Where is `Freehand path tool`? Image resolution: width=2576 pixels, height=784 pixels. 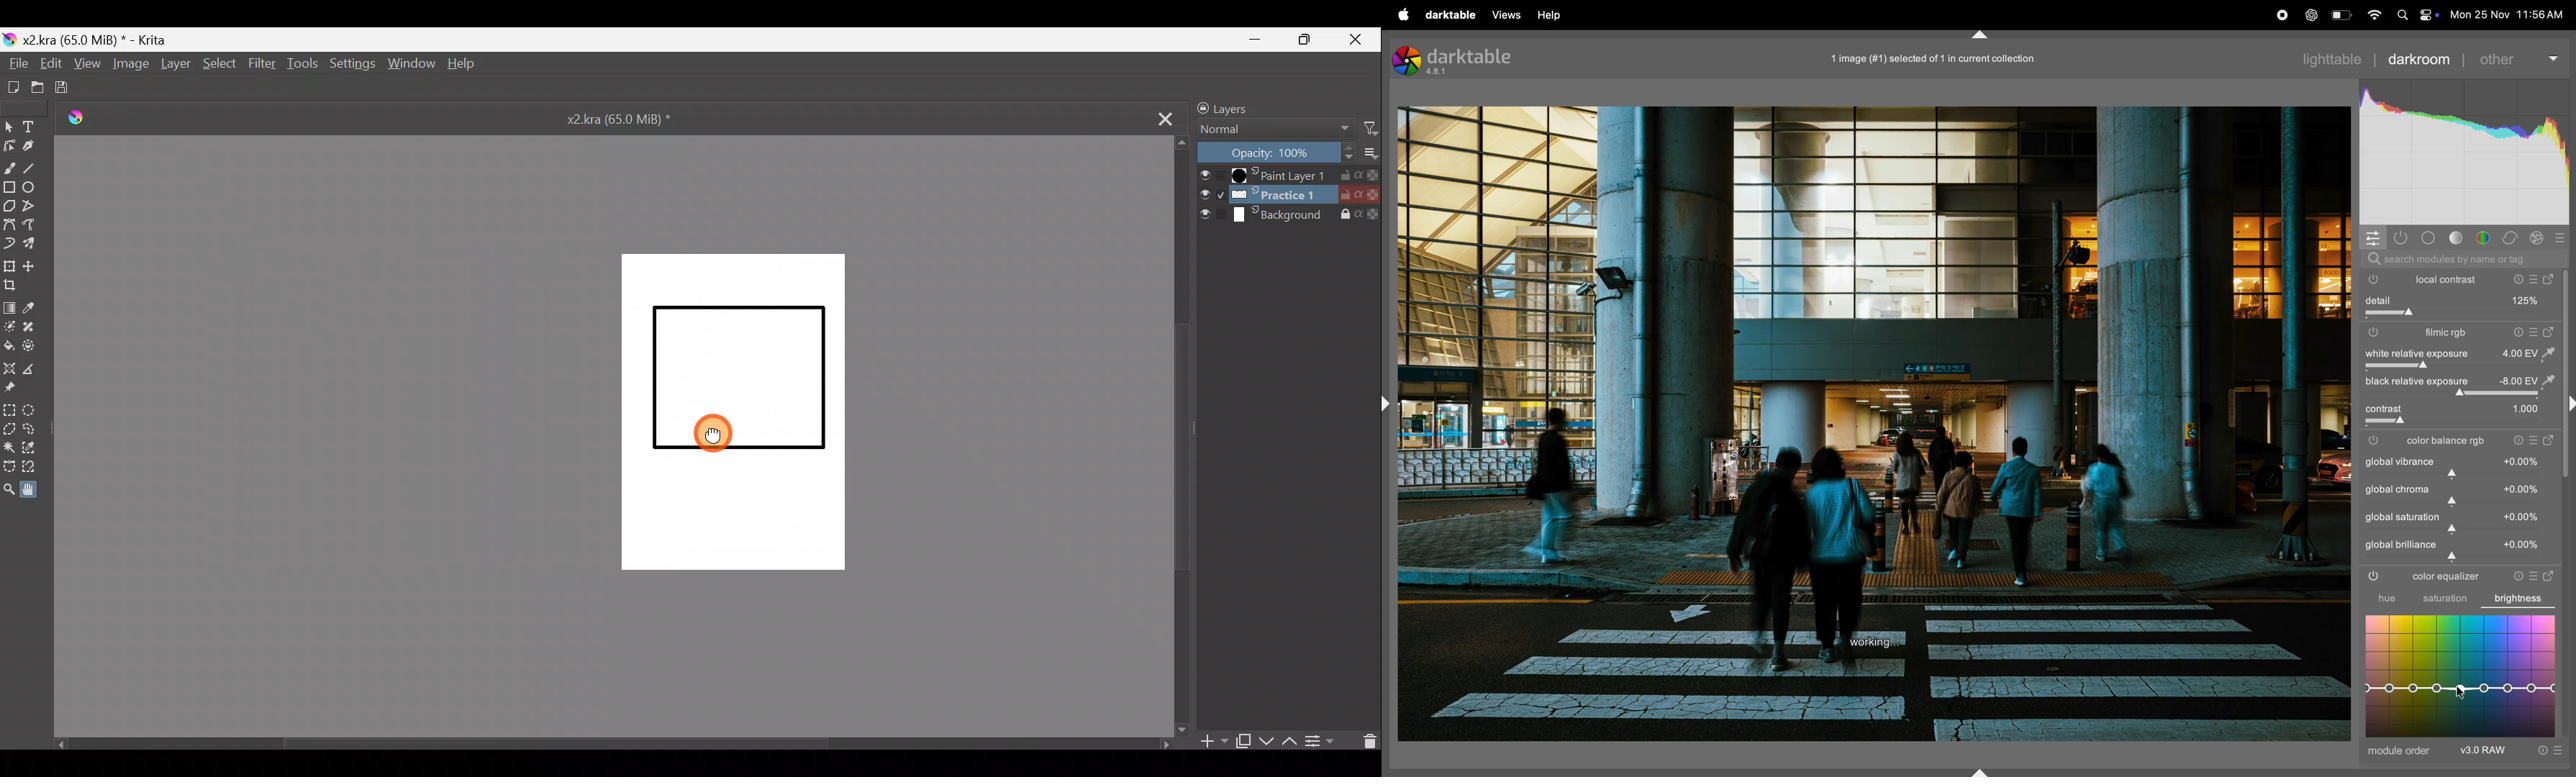
Freehand path tool is located at coordinates (33, 226).